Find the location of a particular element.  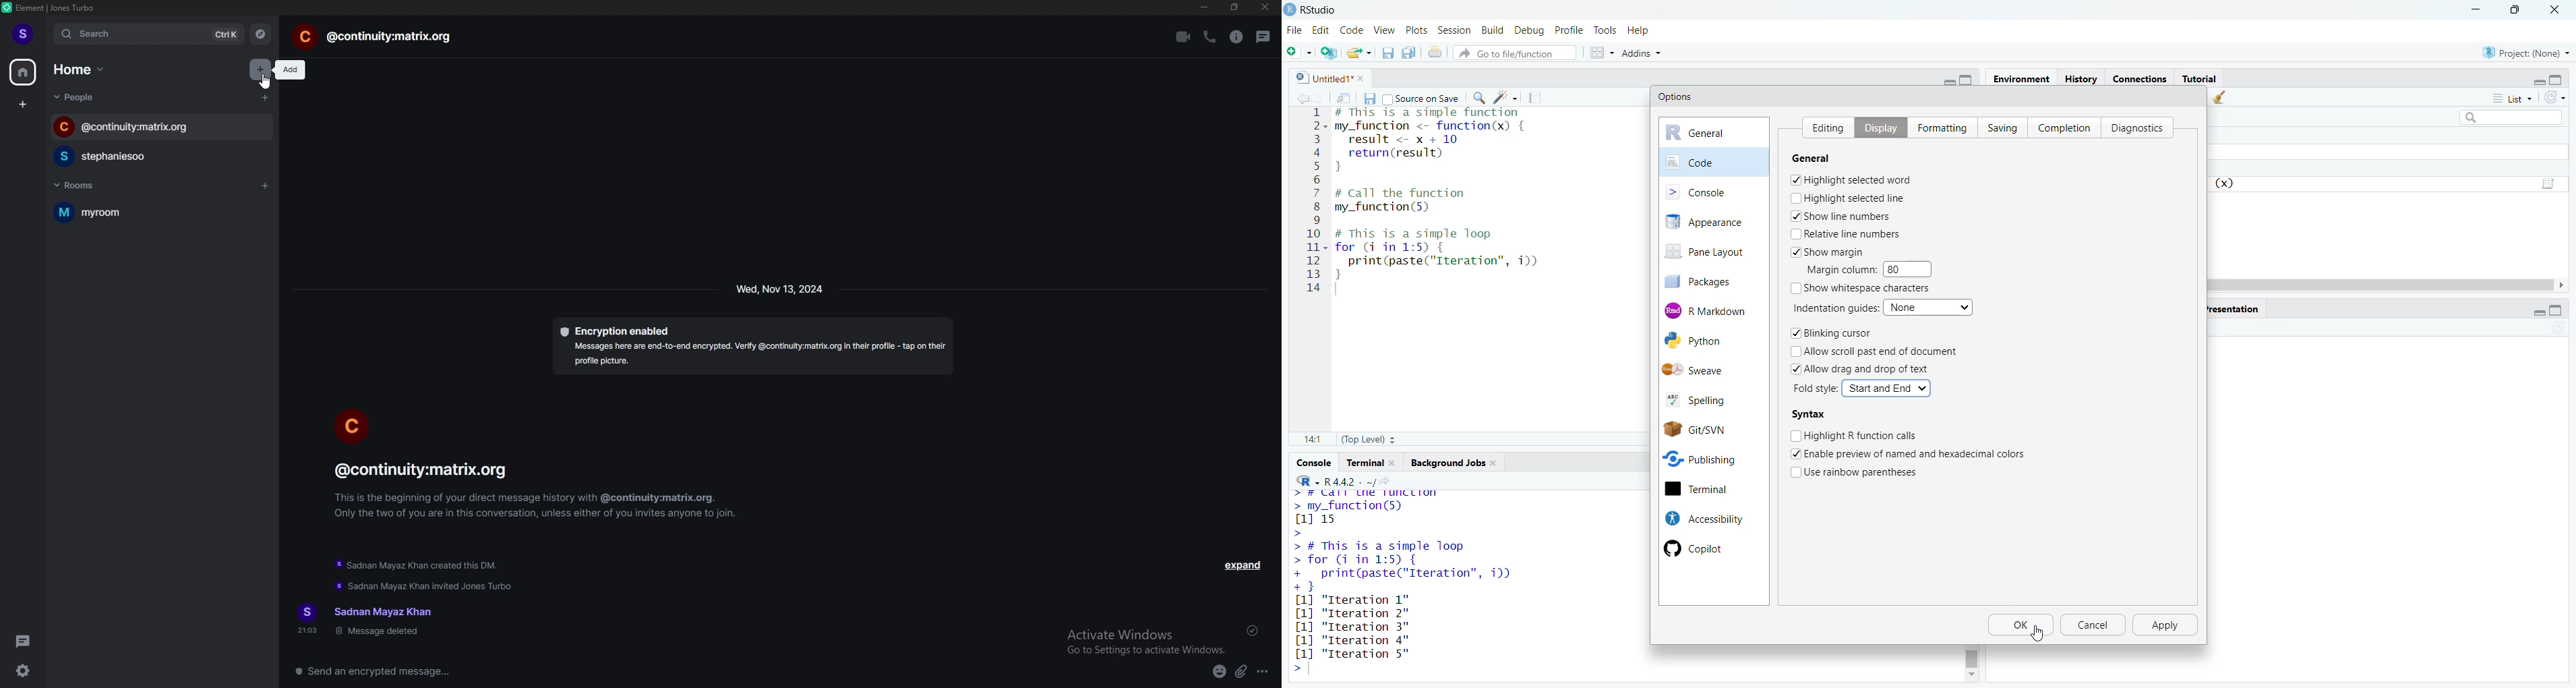

show line numbers is located at coordinates (1841, 216).